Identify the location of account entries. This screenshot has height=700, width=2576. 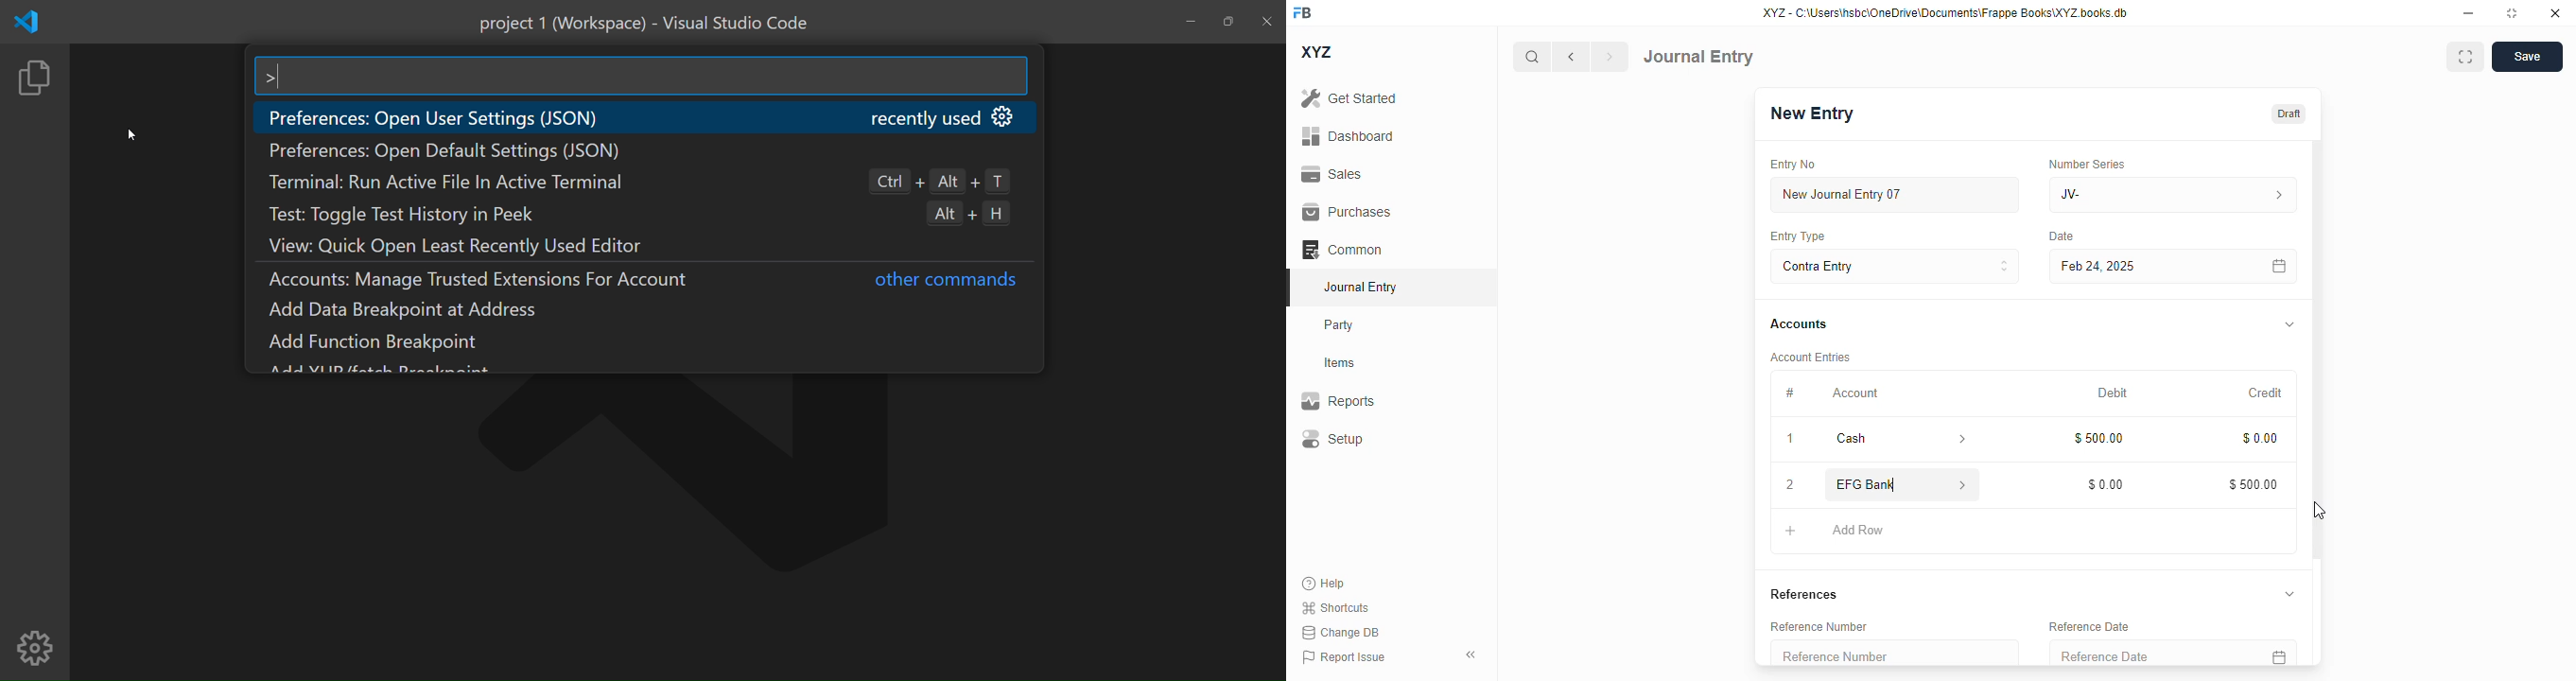
(1812, 357).